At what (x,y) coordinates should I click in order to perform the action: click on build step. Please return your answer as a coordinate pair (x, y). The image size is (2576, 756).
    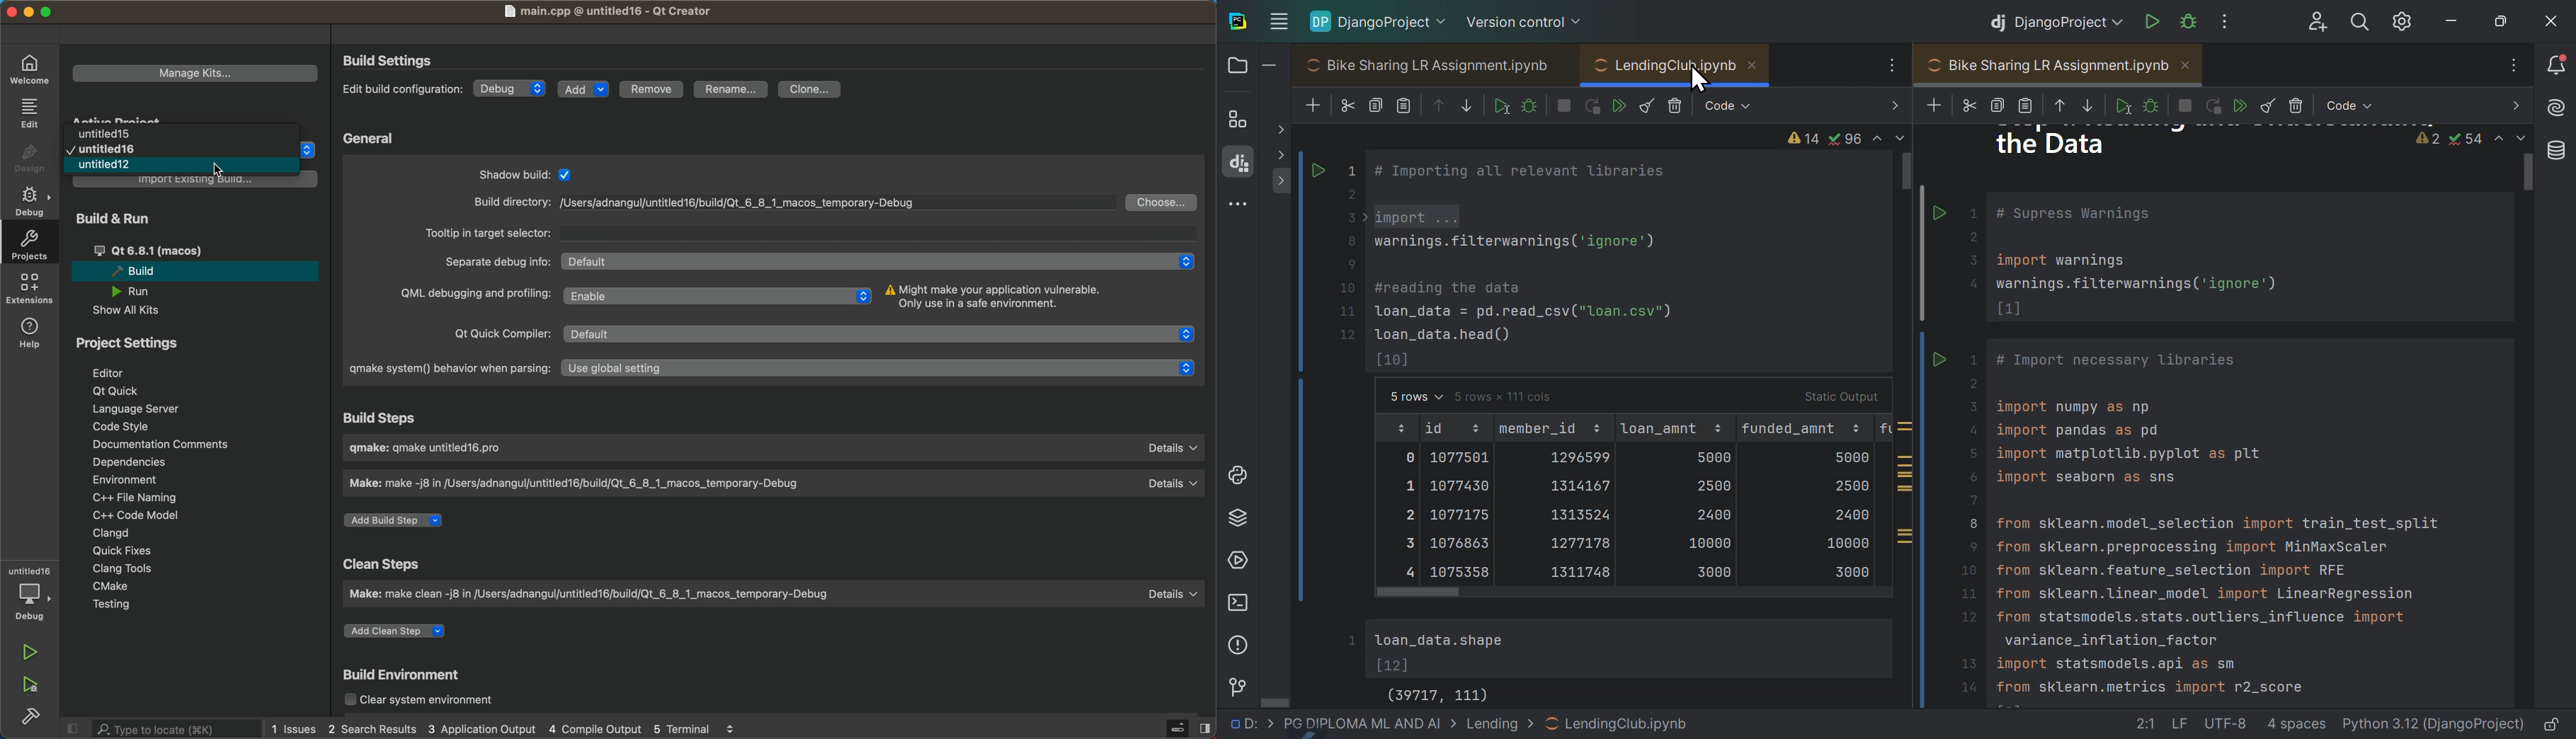
    Looking at the image, I should click on (775, 448).